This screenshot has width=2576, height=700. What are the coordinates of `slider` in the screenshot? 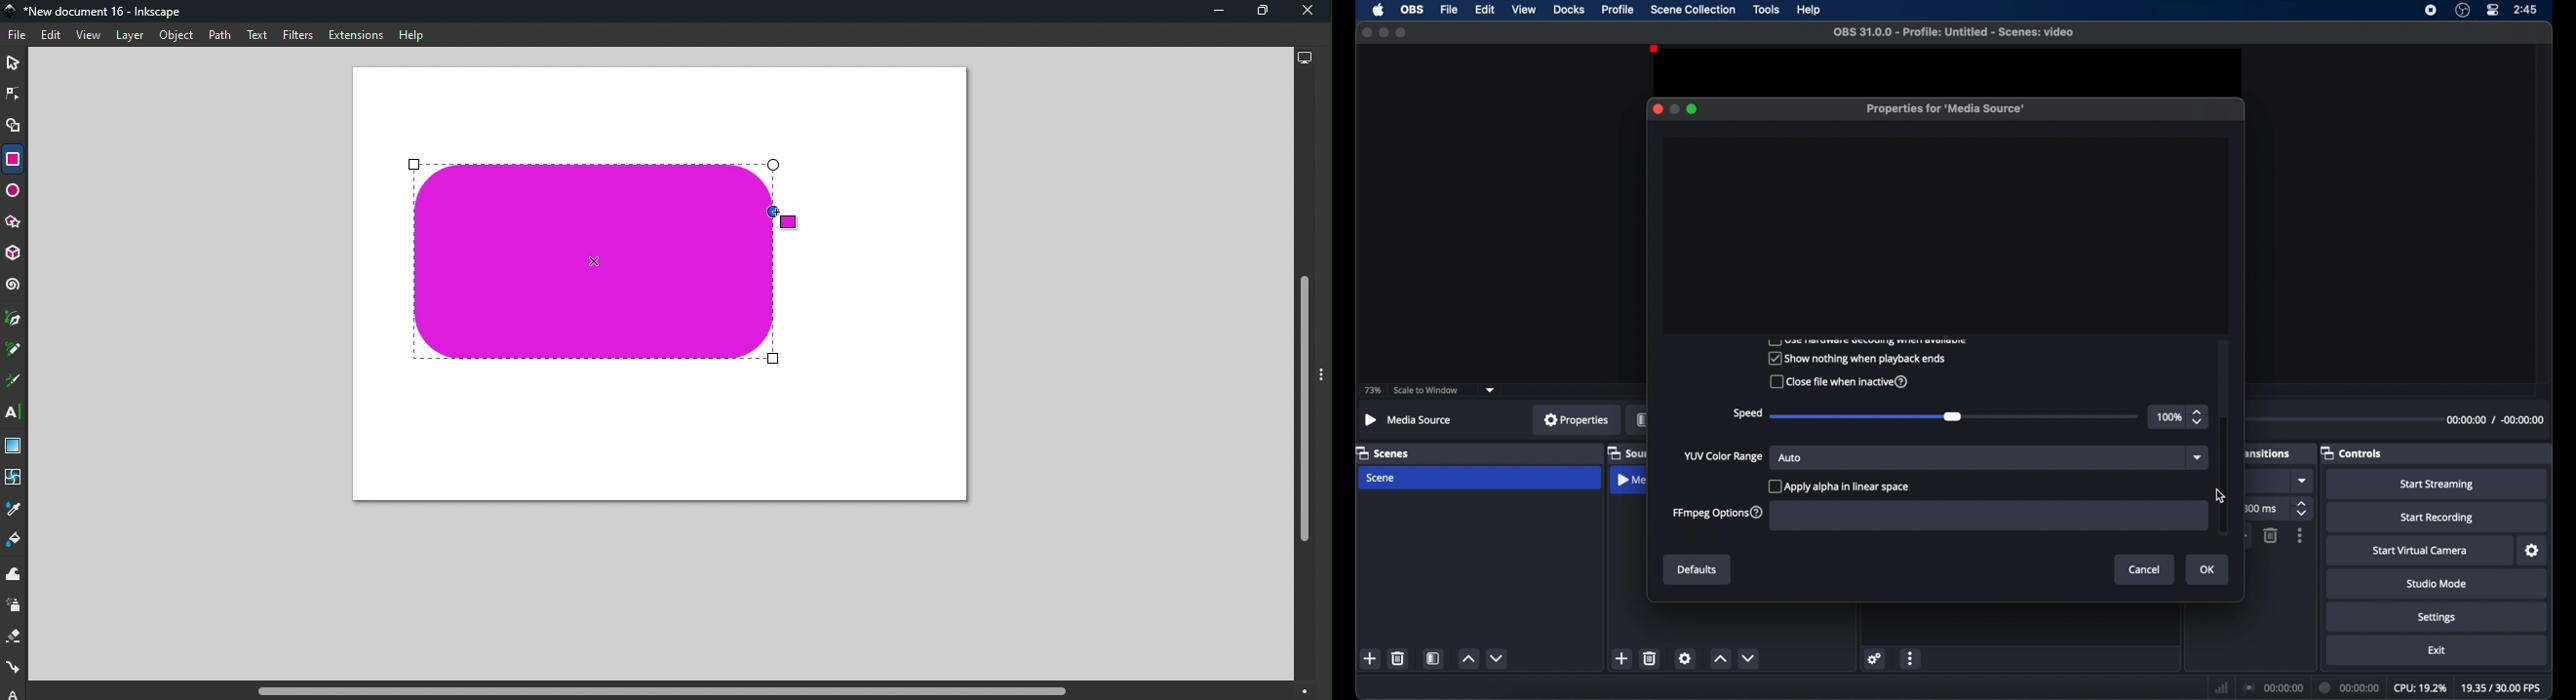 It's located at (1955, 417).